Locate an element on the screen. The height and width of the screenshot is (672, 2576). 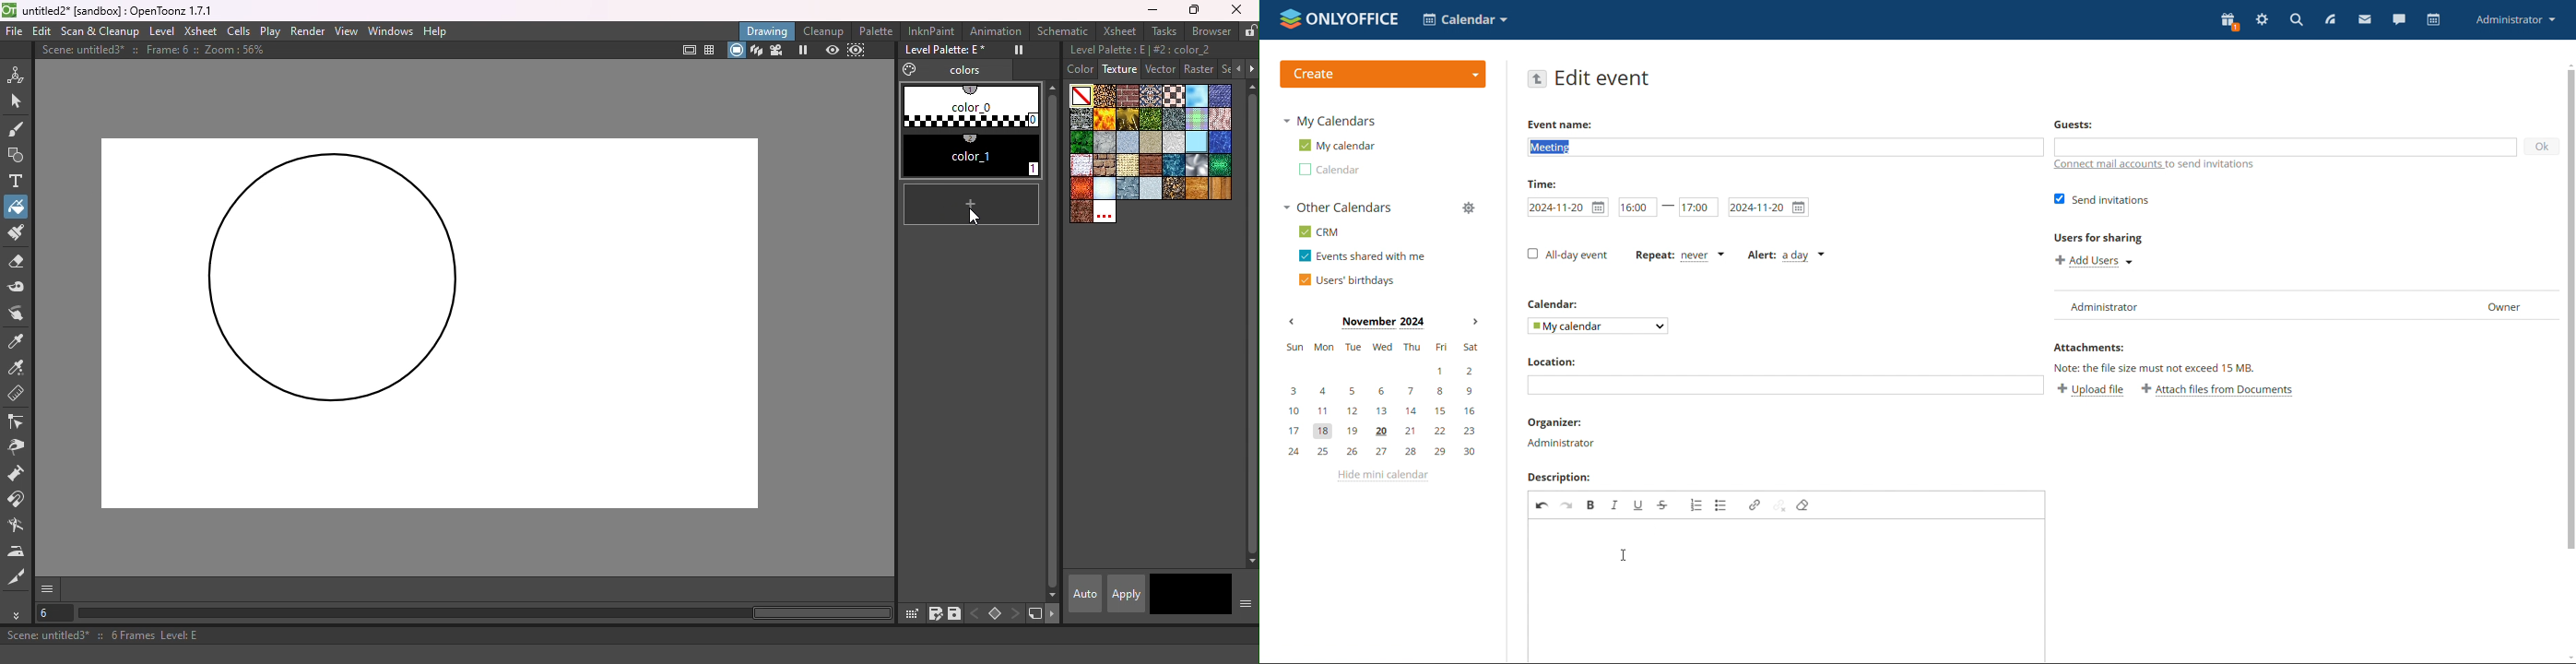
present is located at coordinates (2231, 21).